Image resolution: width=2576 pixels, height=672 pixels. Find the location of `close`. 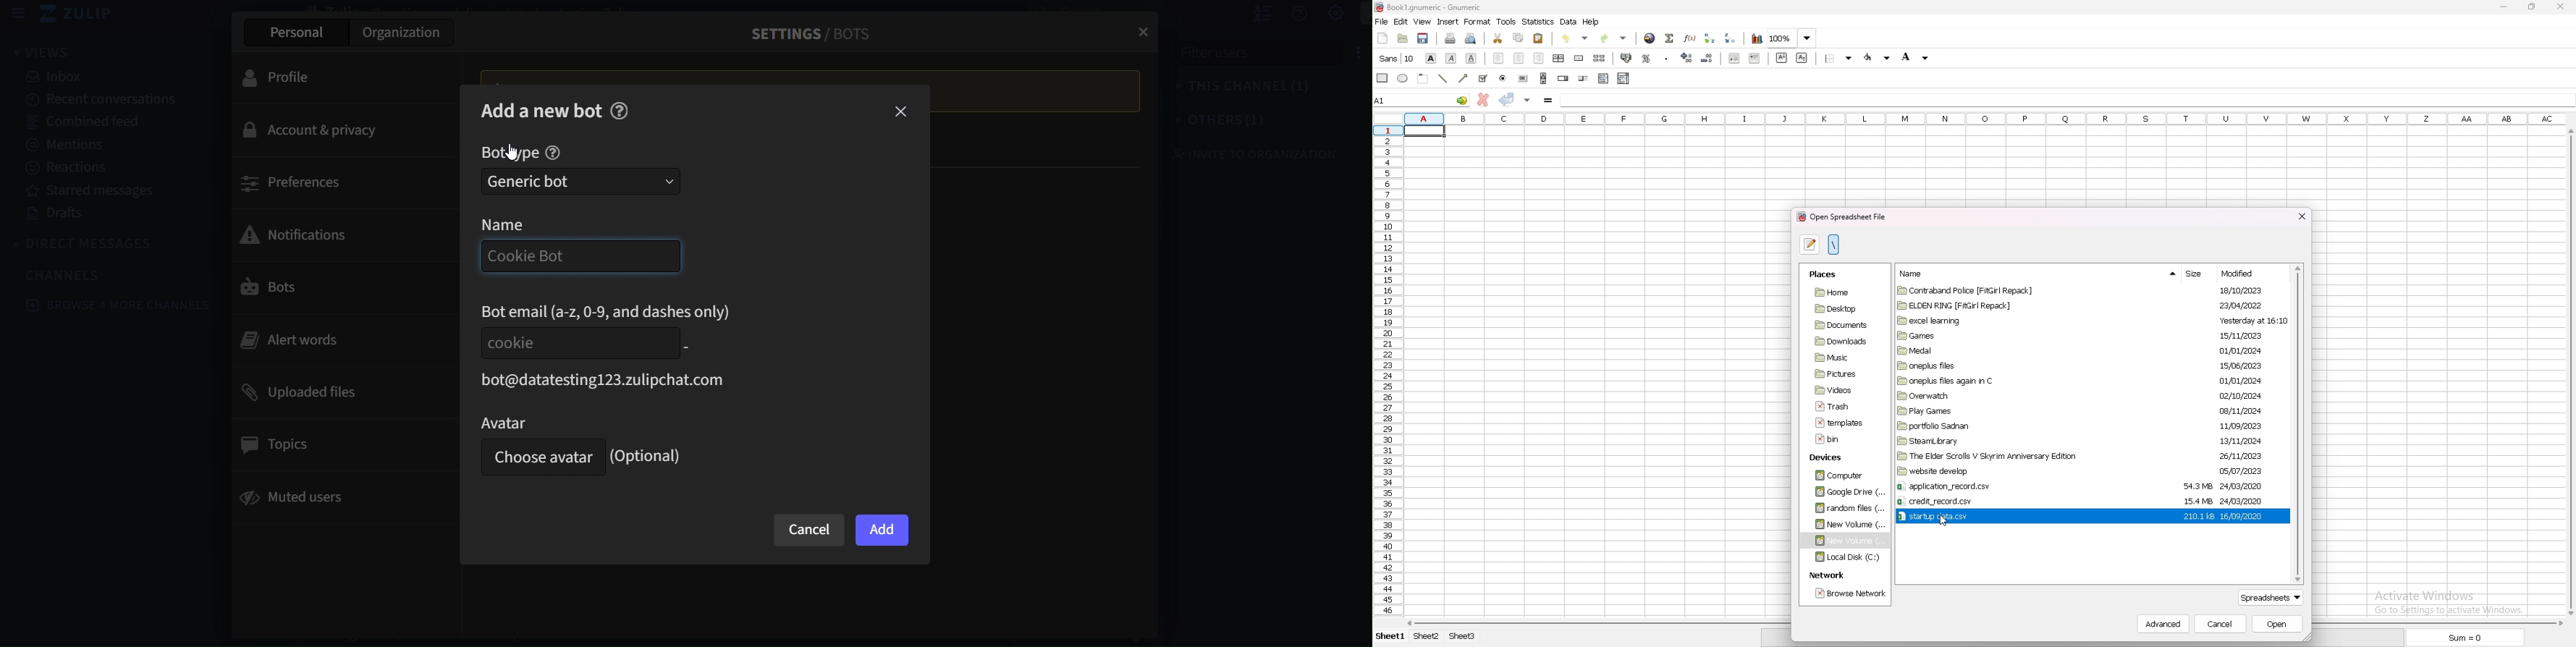

close is located at coordinates (903, 113).